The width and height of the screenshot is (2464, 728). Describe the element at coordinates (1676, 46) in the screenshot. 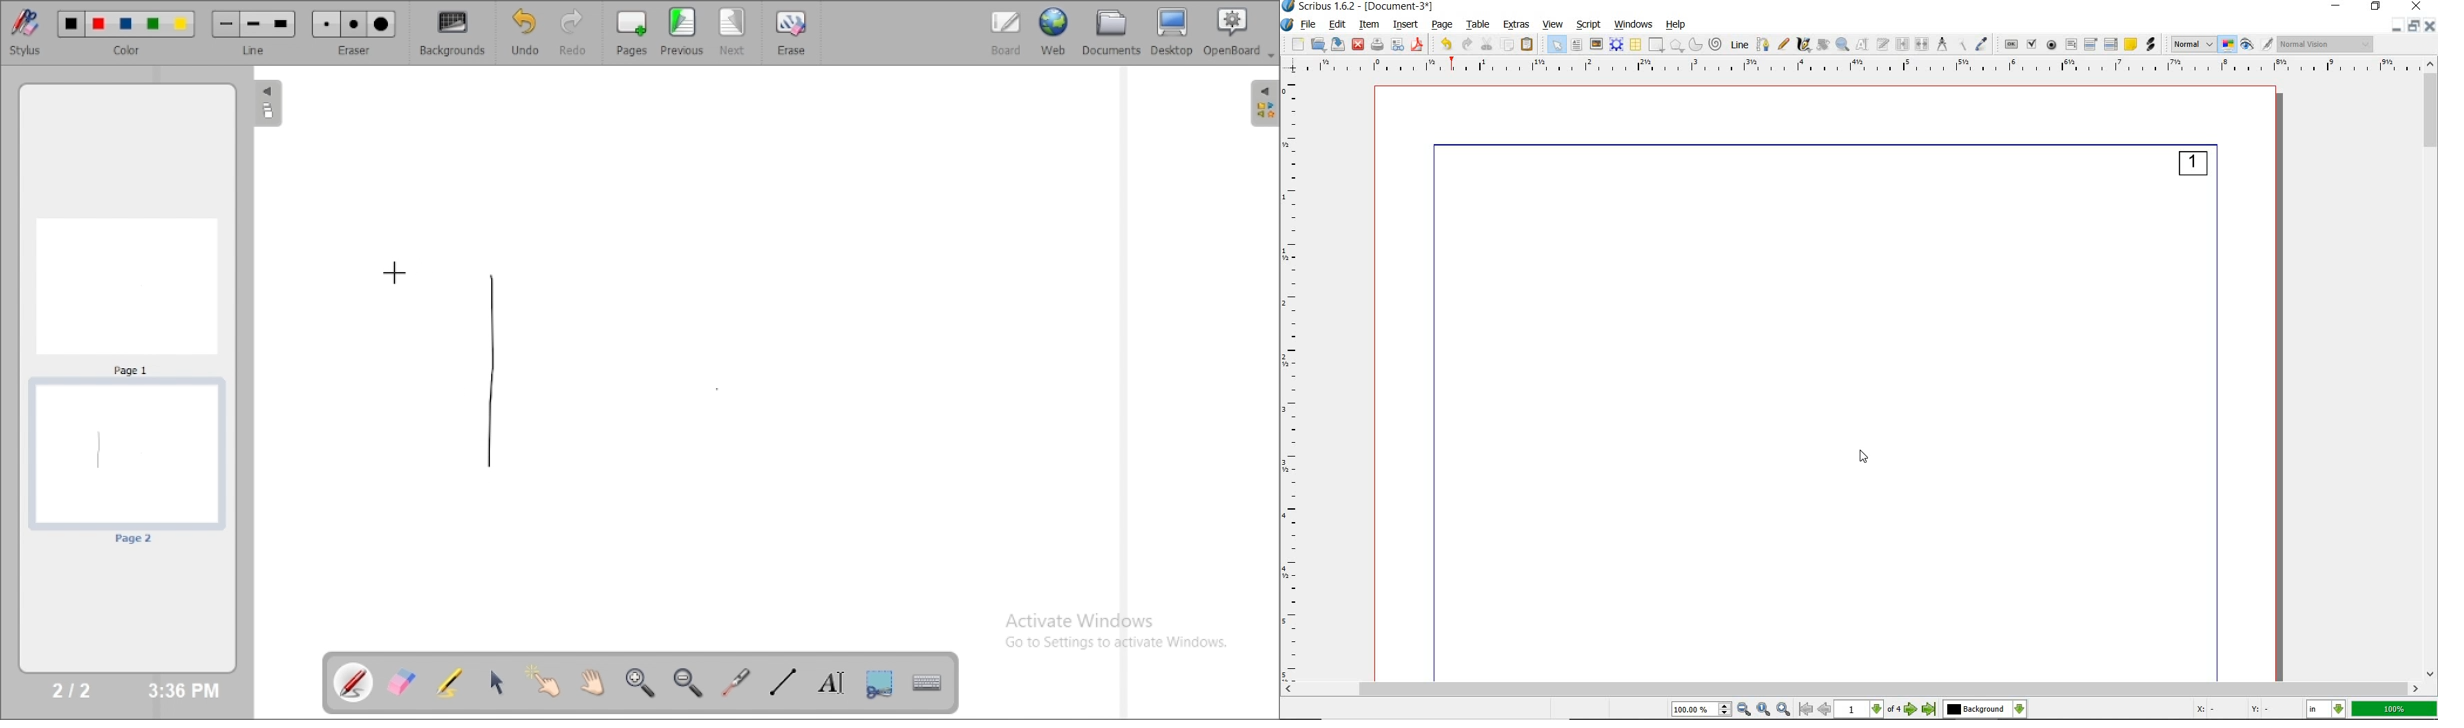

I see `polygon` at that location.